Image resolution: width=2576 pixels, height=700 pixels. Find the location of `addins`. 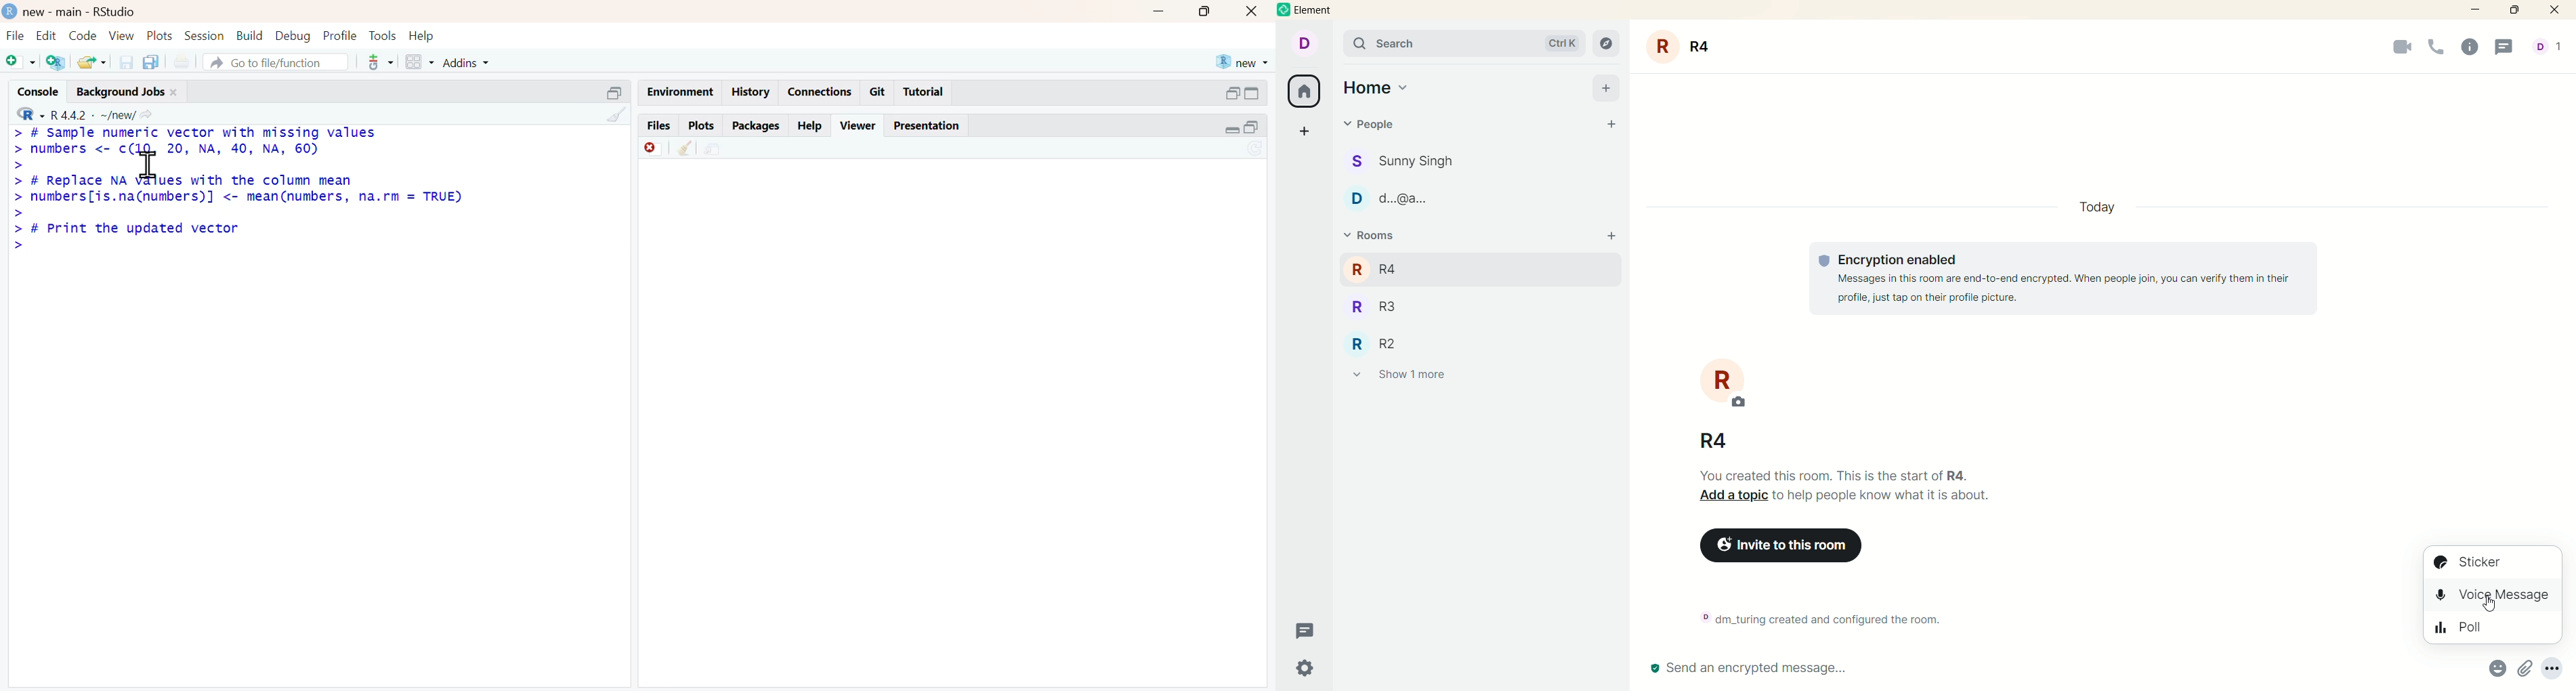

addins is located at coordinates (466, 63).